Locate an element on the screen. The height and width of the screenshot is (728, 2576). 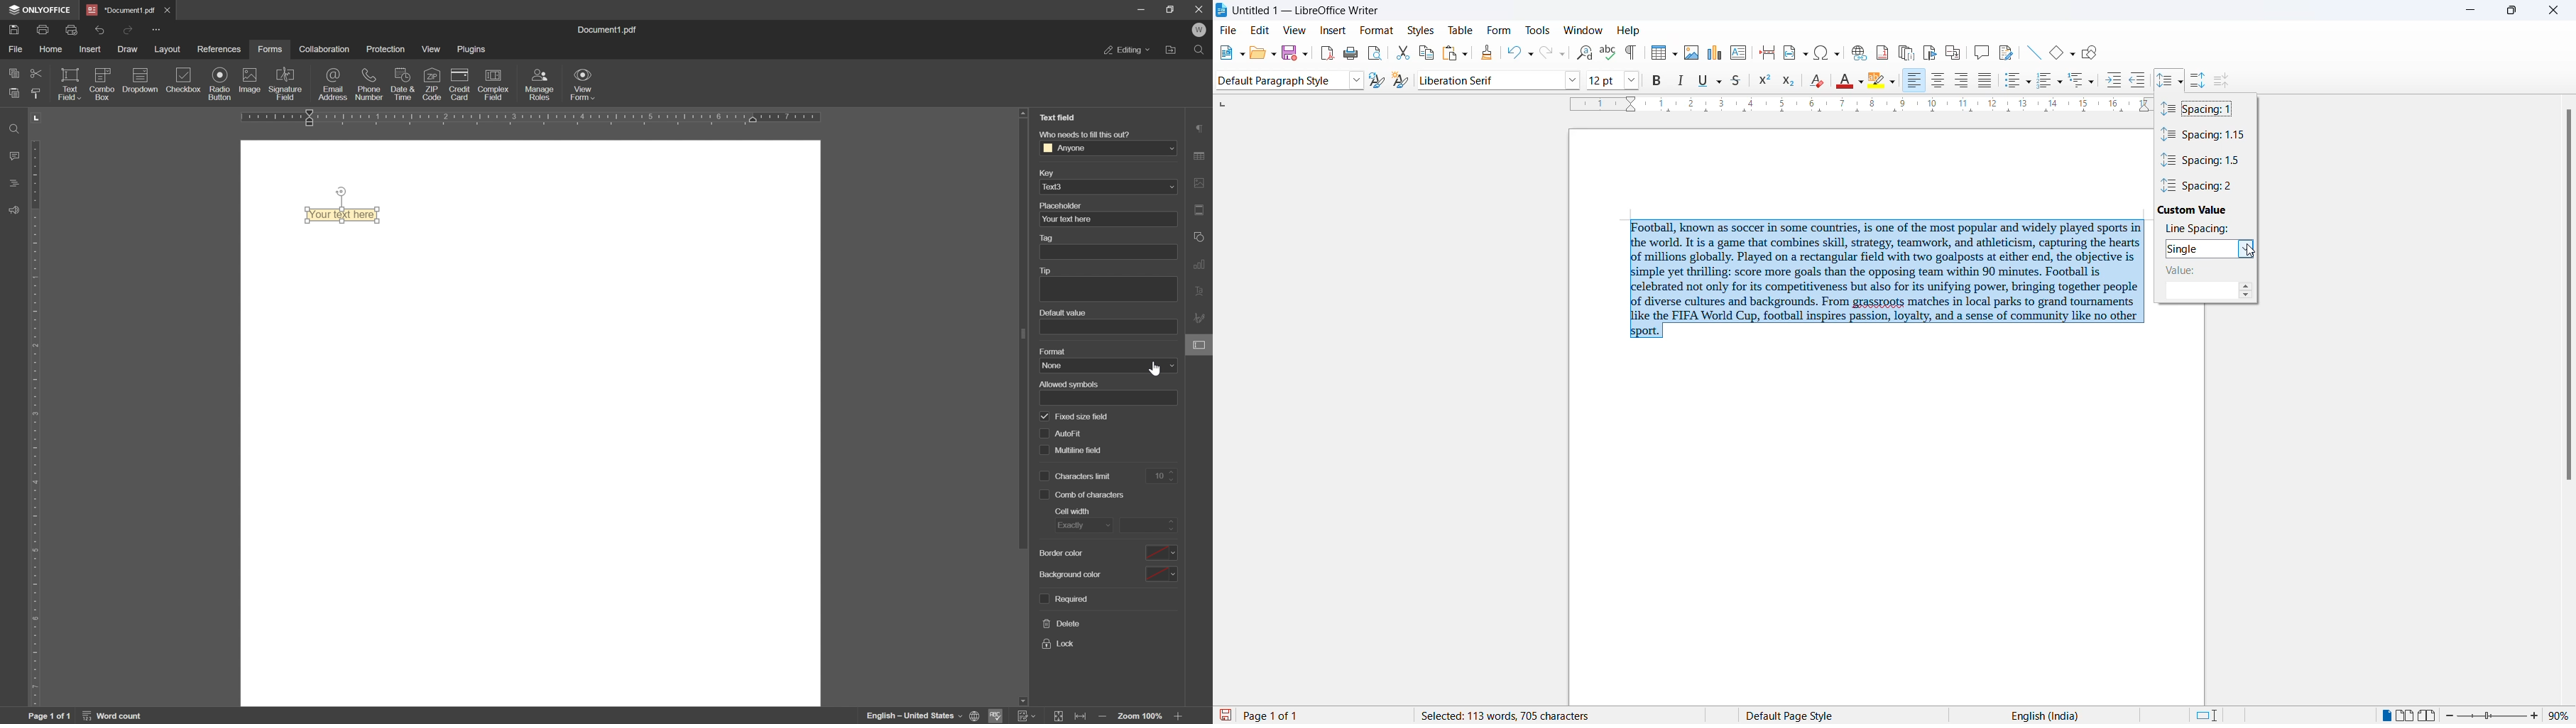
image settings is located at coordinates (1202, 182).